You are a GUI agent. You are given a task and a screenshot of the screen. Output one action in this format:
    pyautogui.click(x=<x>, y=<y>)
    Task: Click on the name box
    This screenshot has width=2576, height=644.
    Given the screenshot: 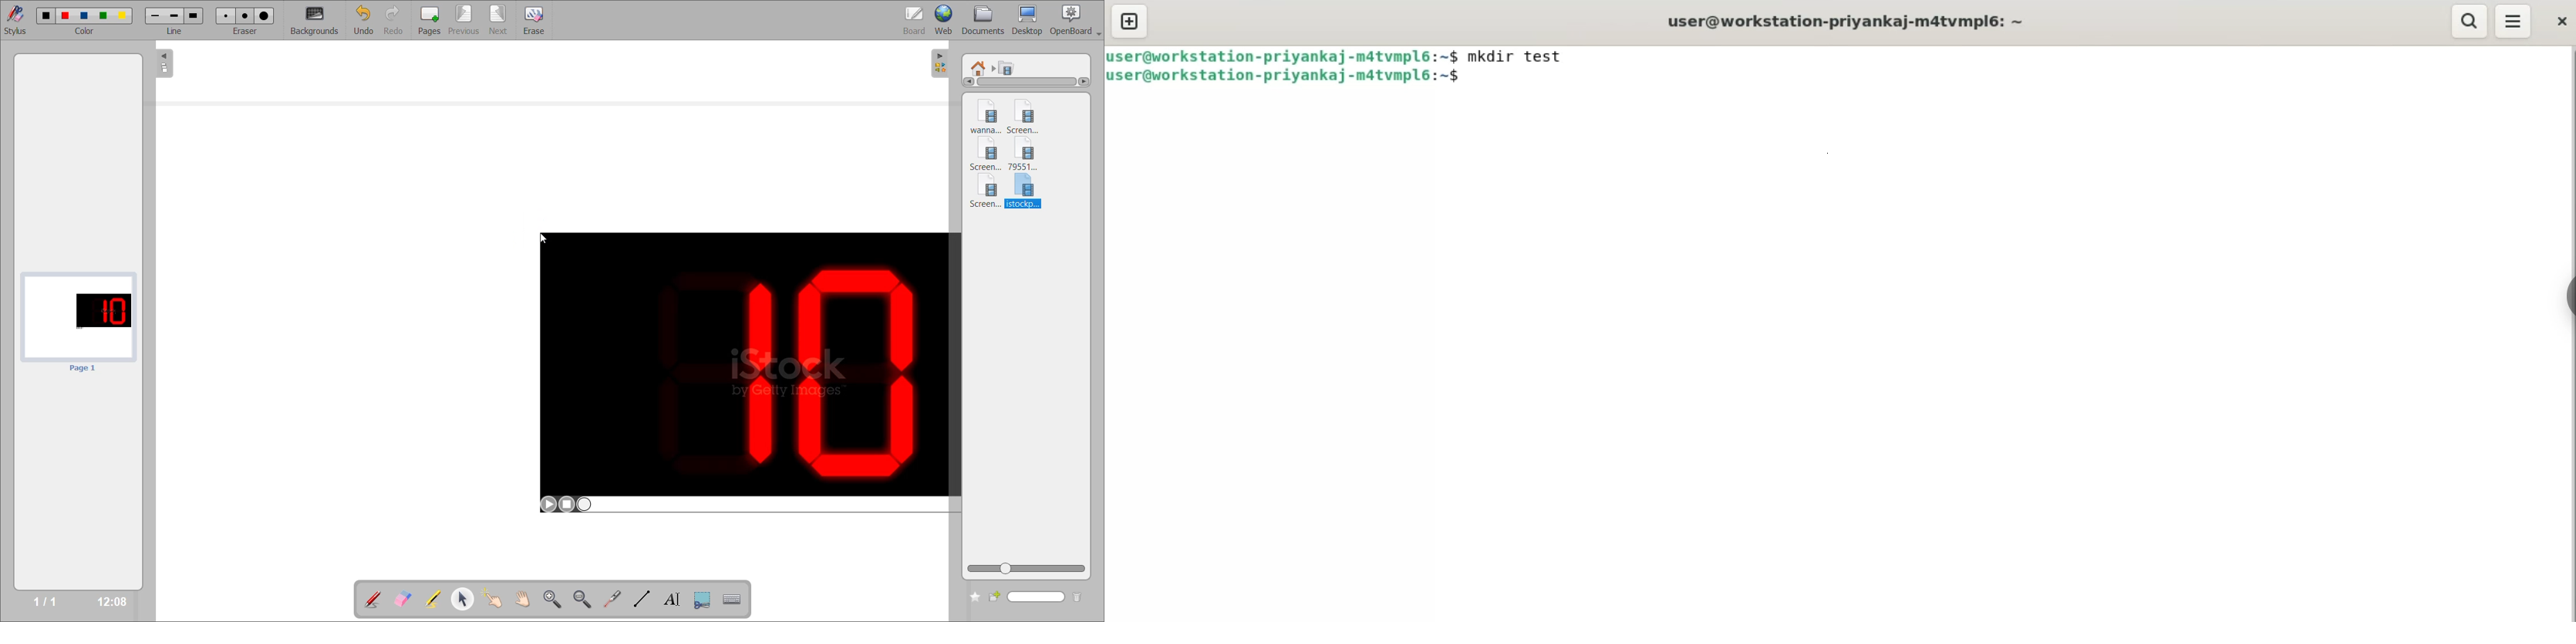 What is the action you would take?
    pyautogui.click(x=1026, y=598)
    